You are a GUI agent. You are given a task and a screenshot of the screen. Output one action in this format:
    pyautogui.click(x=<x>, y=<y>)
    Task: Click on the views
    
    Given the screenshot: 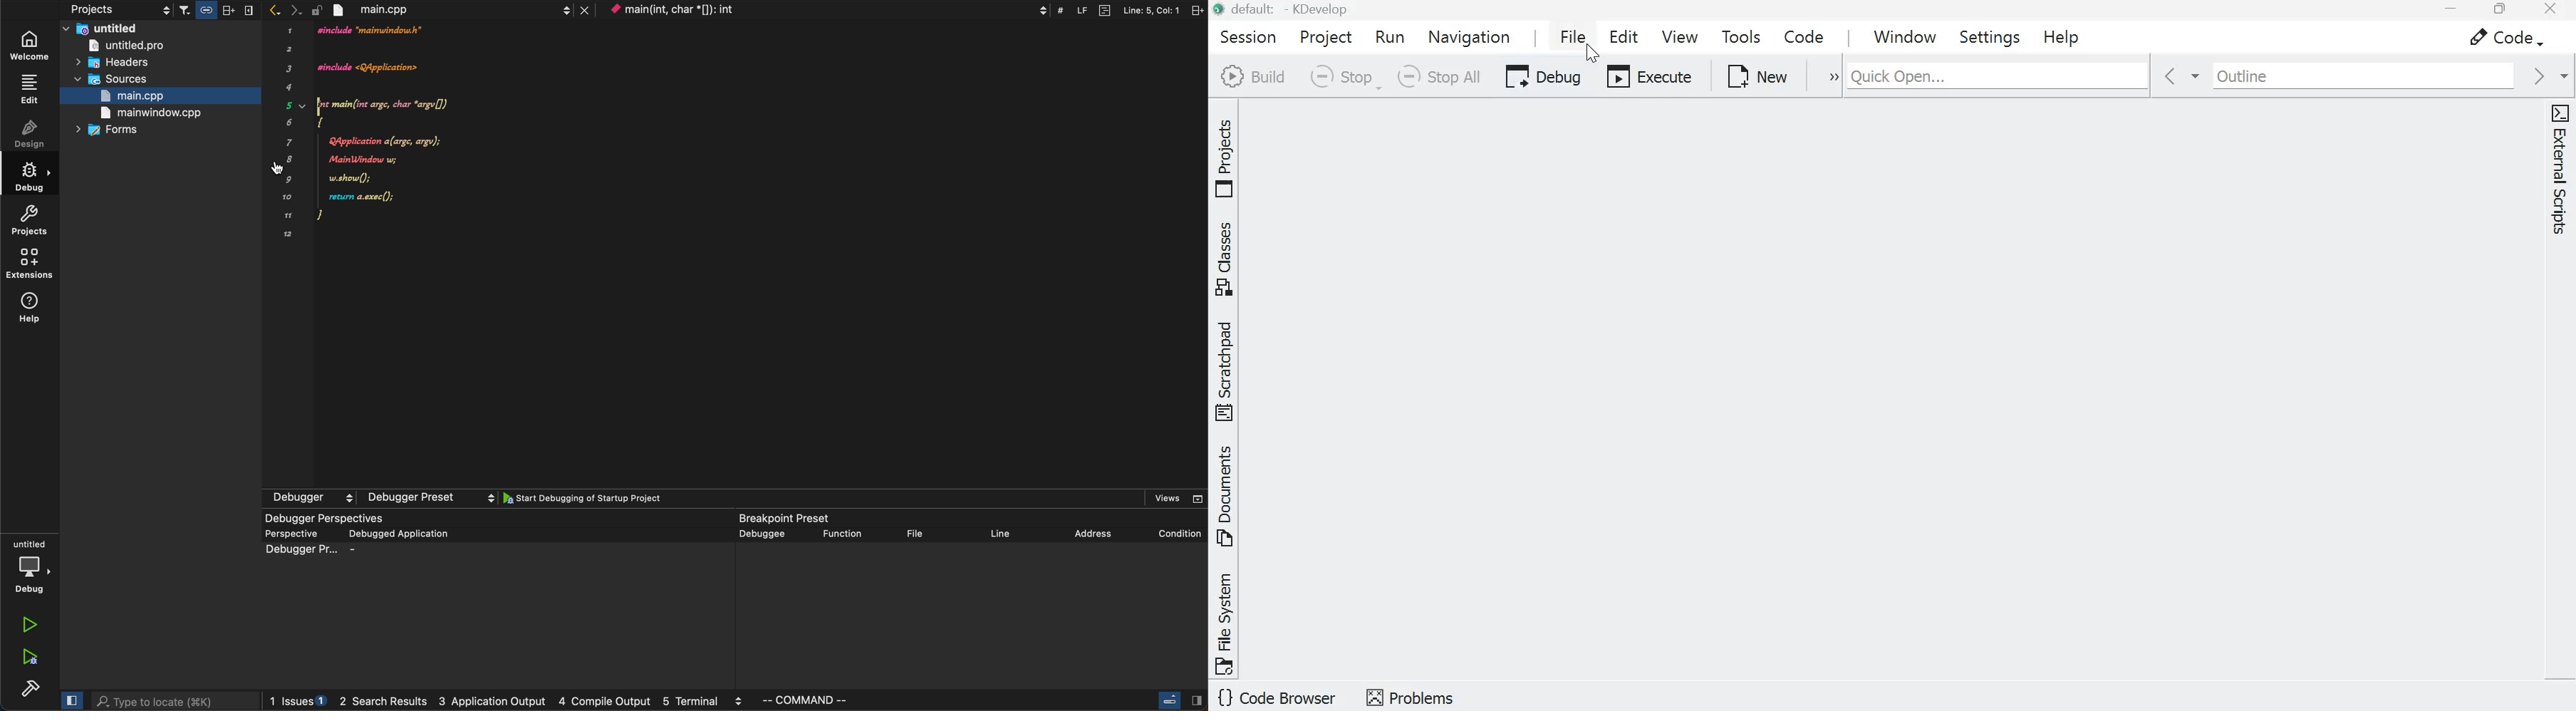 What is the action you would take?
    pyautogui.click(x=1170, y=499)
    